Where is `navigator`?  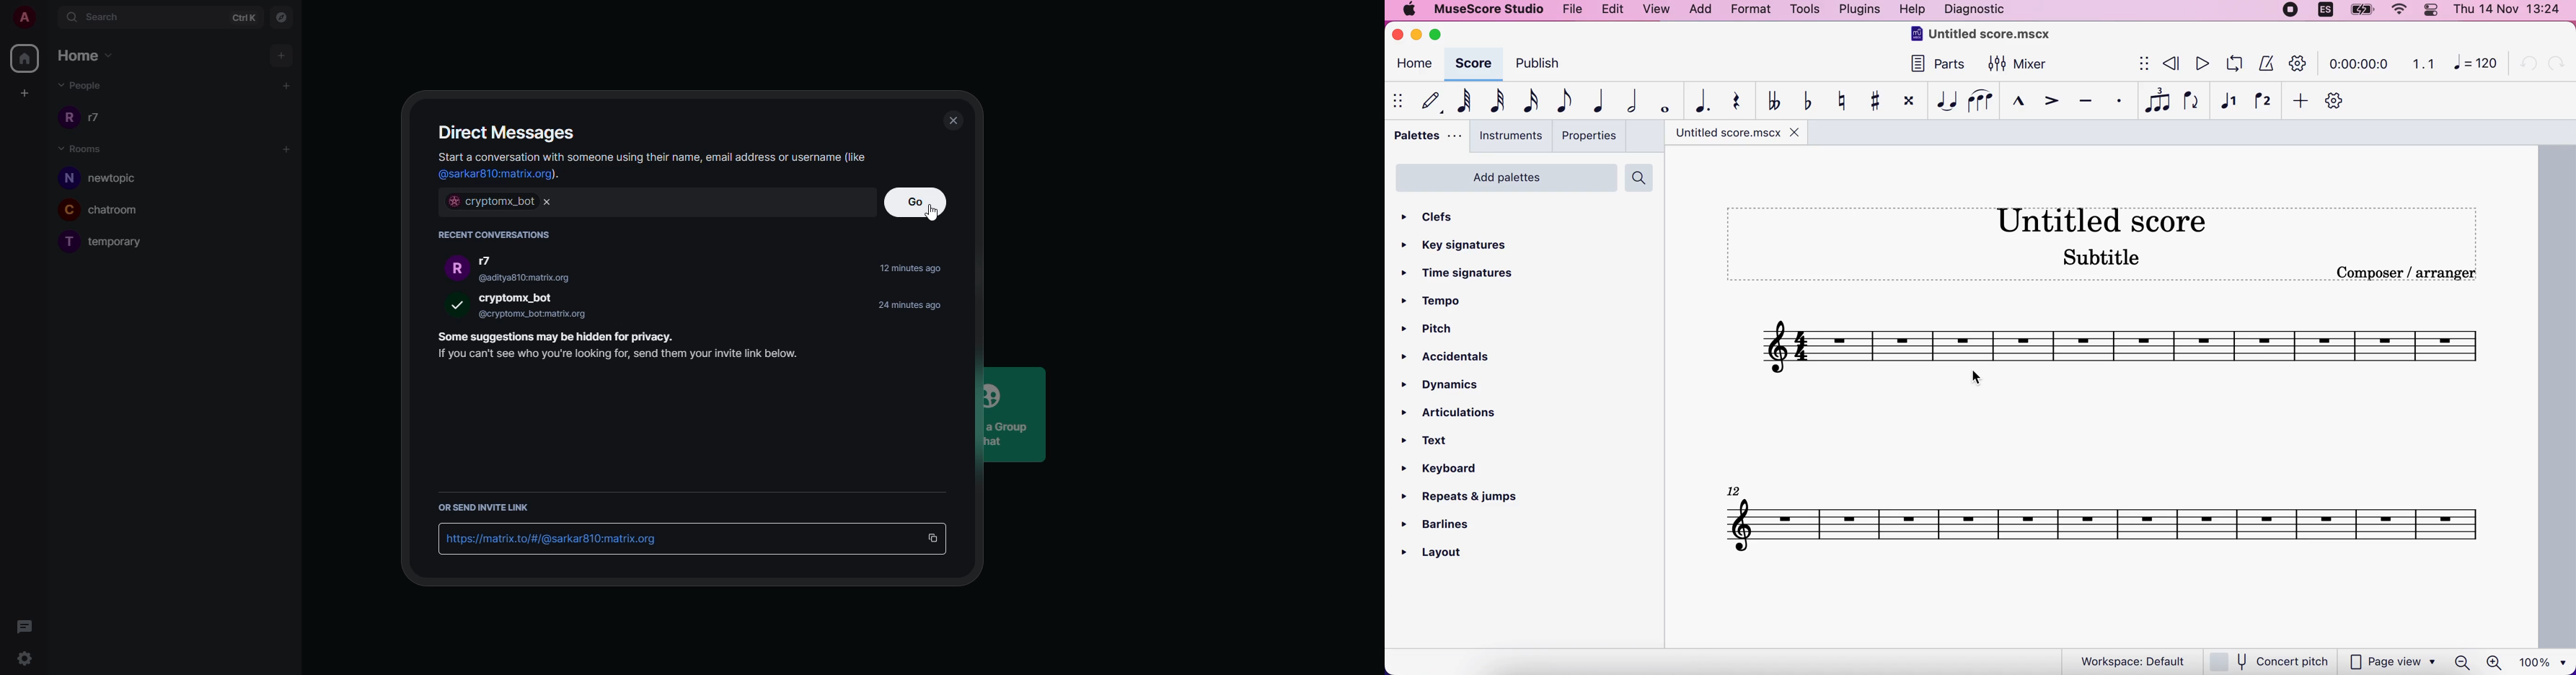
navigator is located at coordinates (282, 18).